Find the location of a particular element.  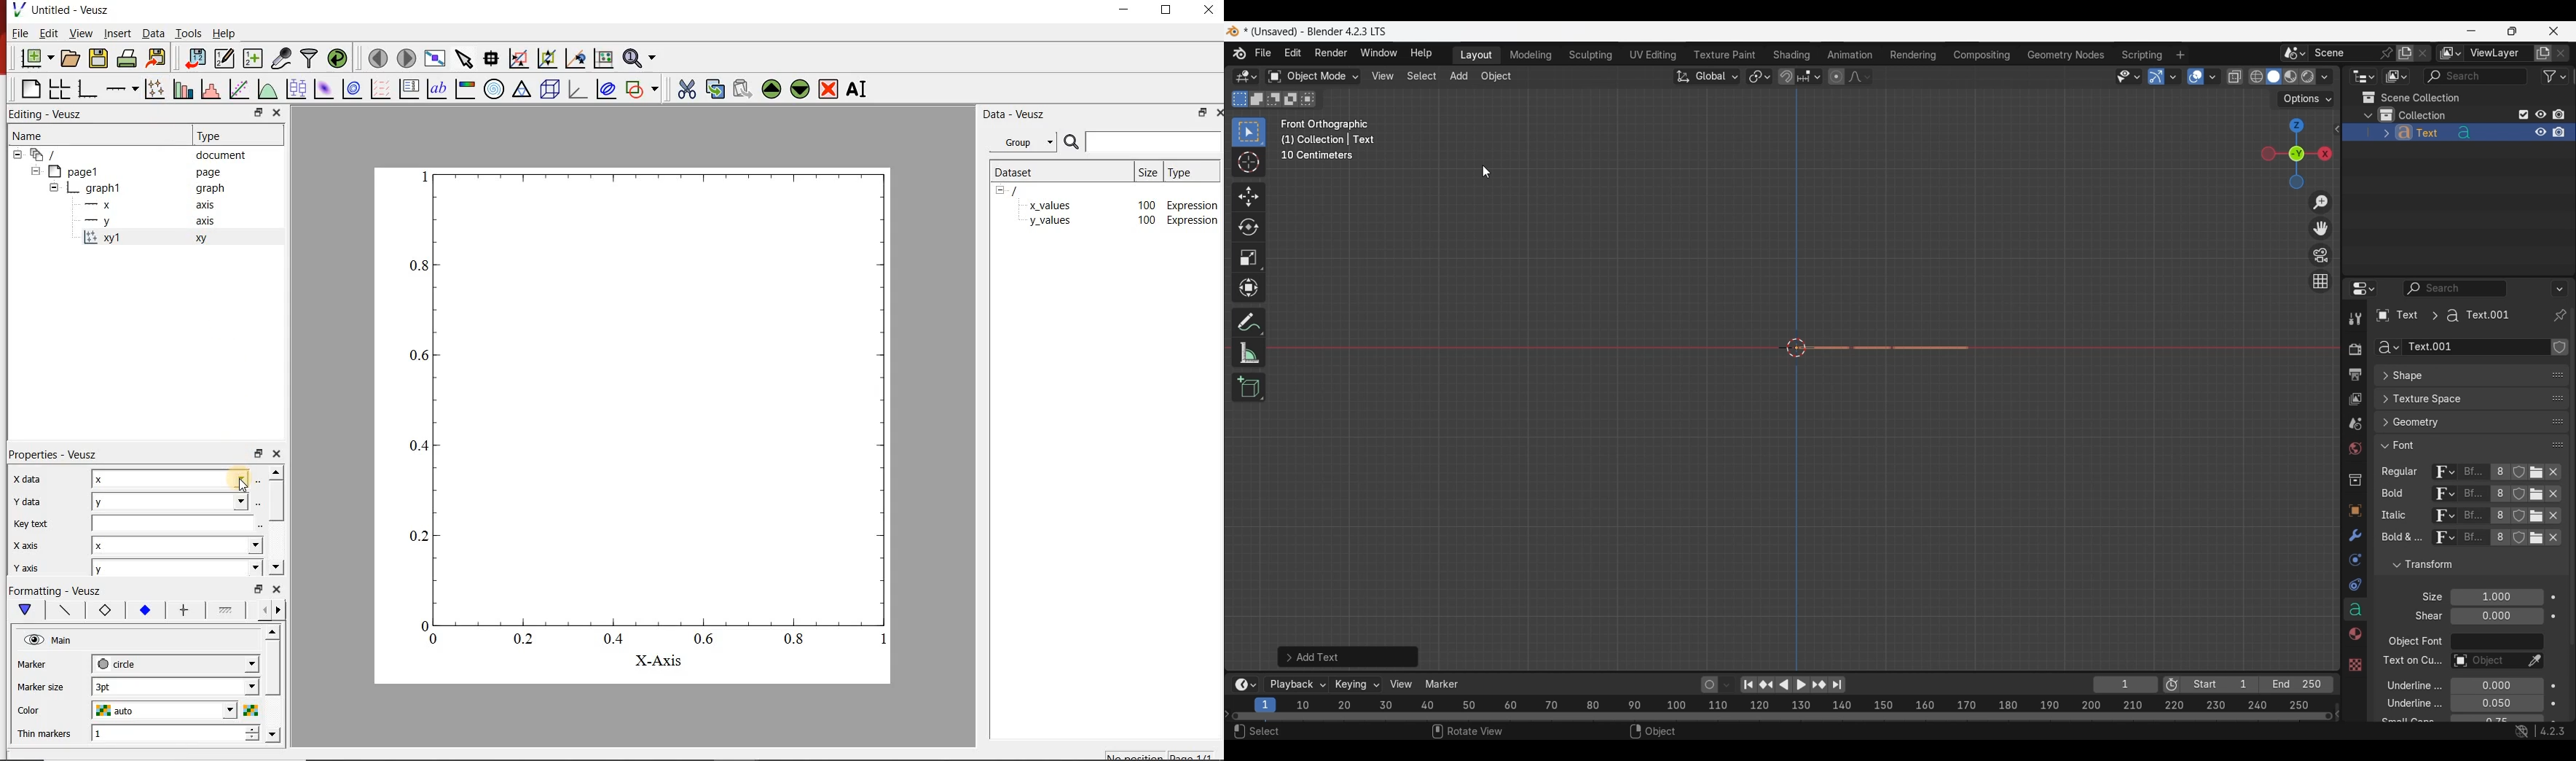

 Properties - Veusz is located at coordinates (57, 454).